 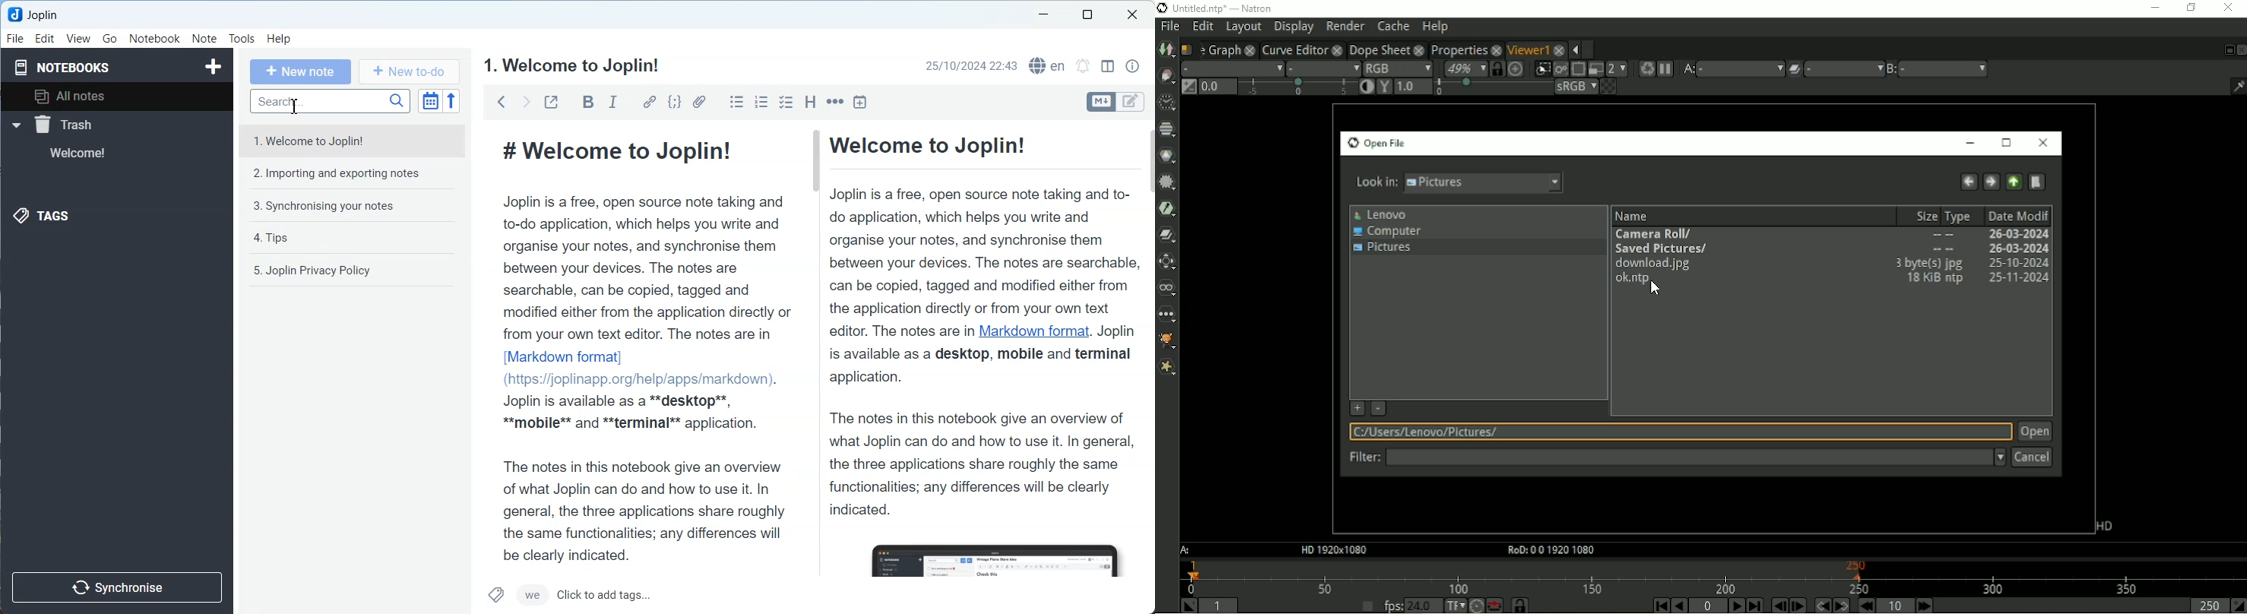 I want to click on Toggle editors, so click(x=1100, y=102).